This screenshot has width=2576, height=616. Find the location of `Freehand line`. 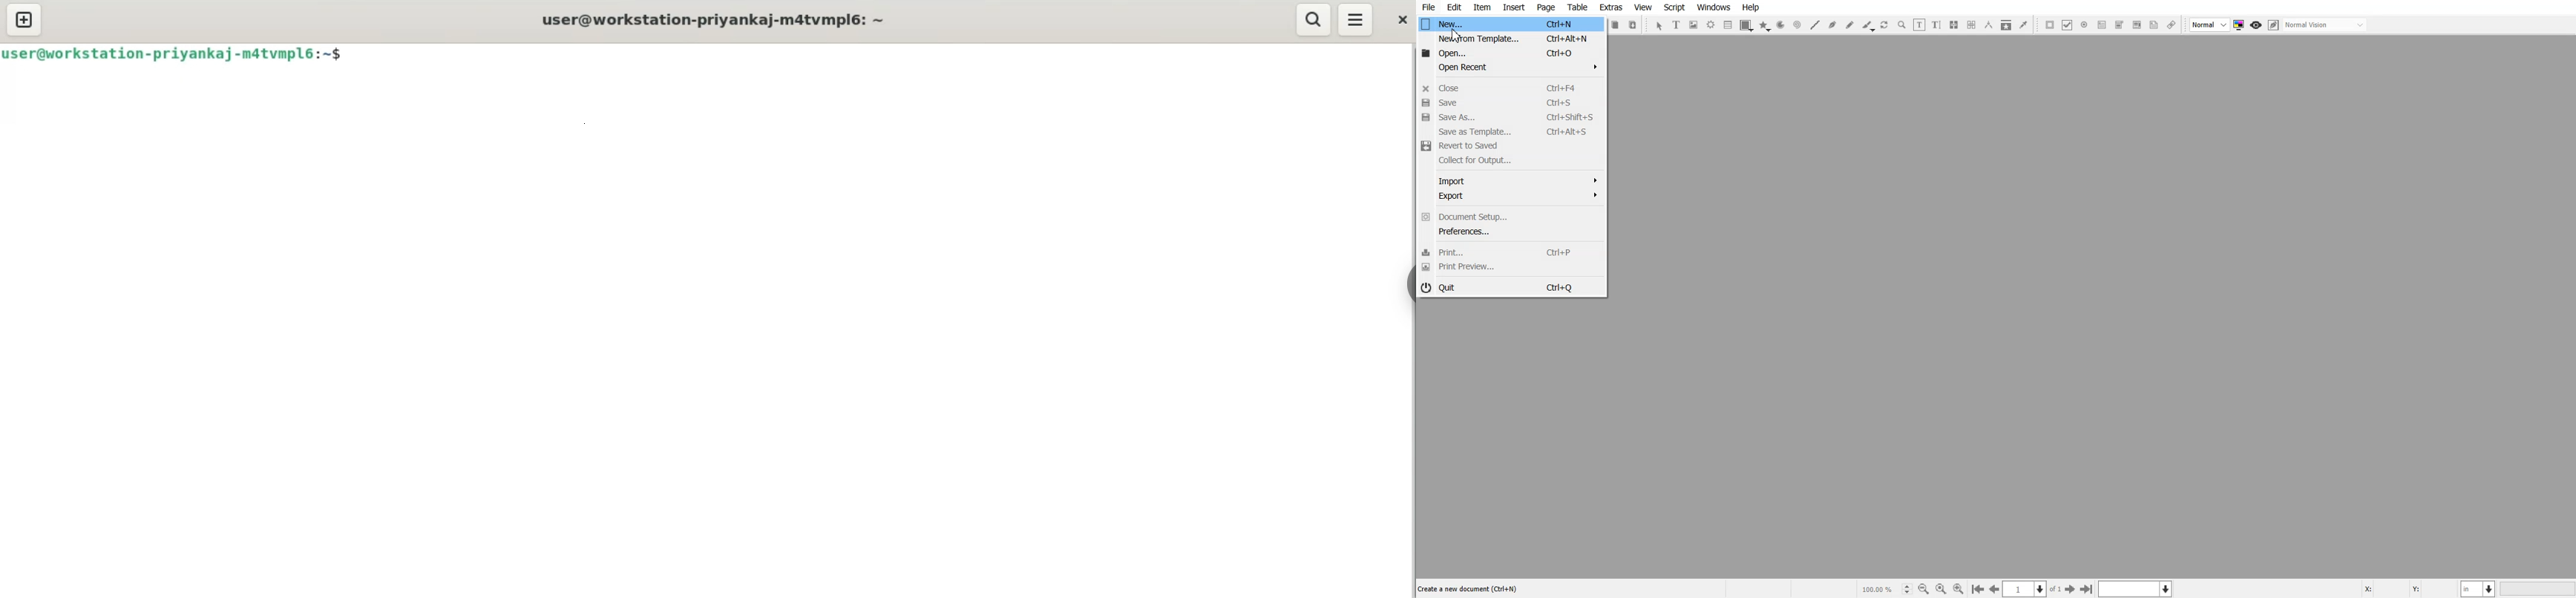

Freehand line is located at coordinates (1850, 25).